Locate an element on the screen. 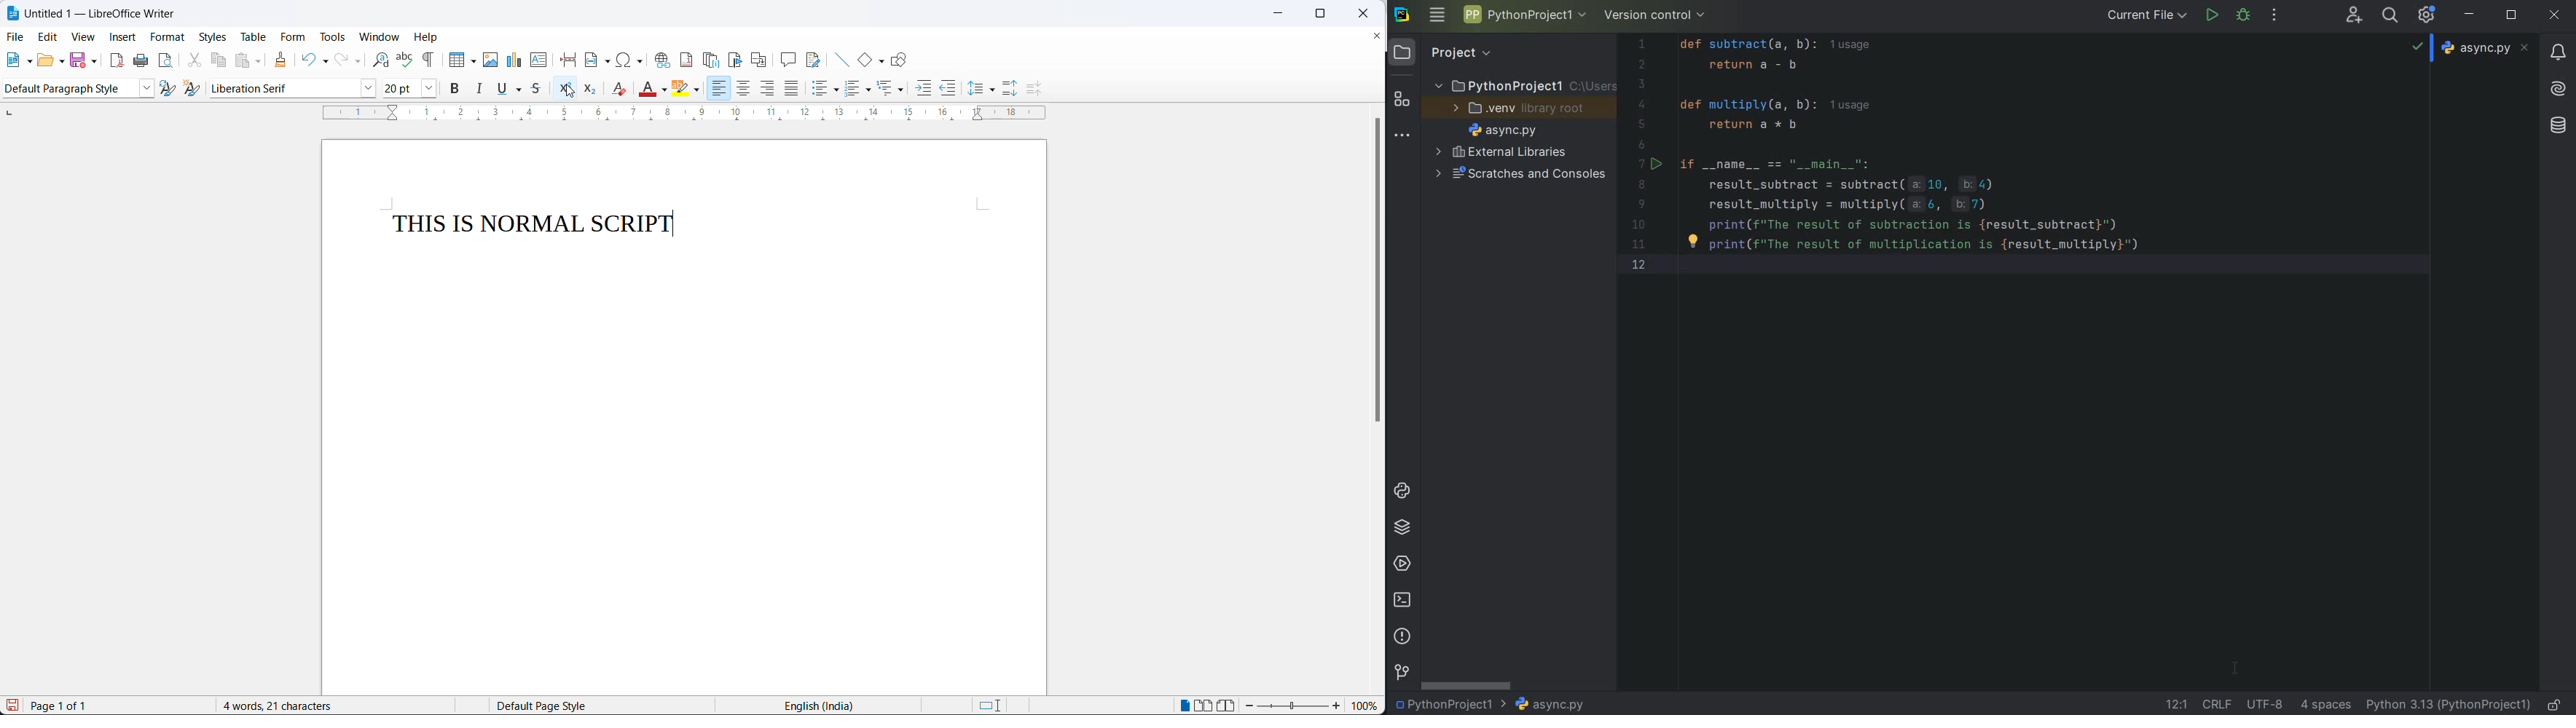 The height and width of the screenshot is (728, 2576). window is located at coordinates (380, 36).